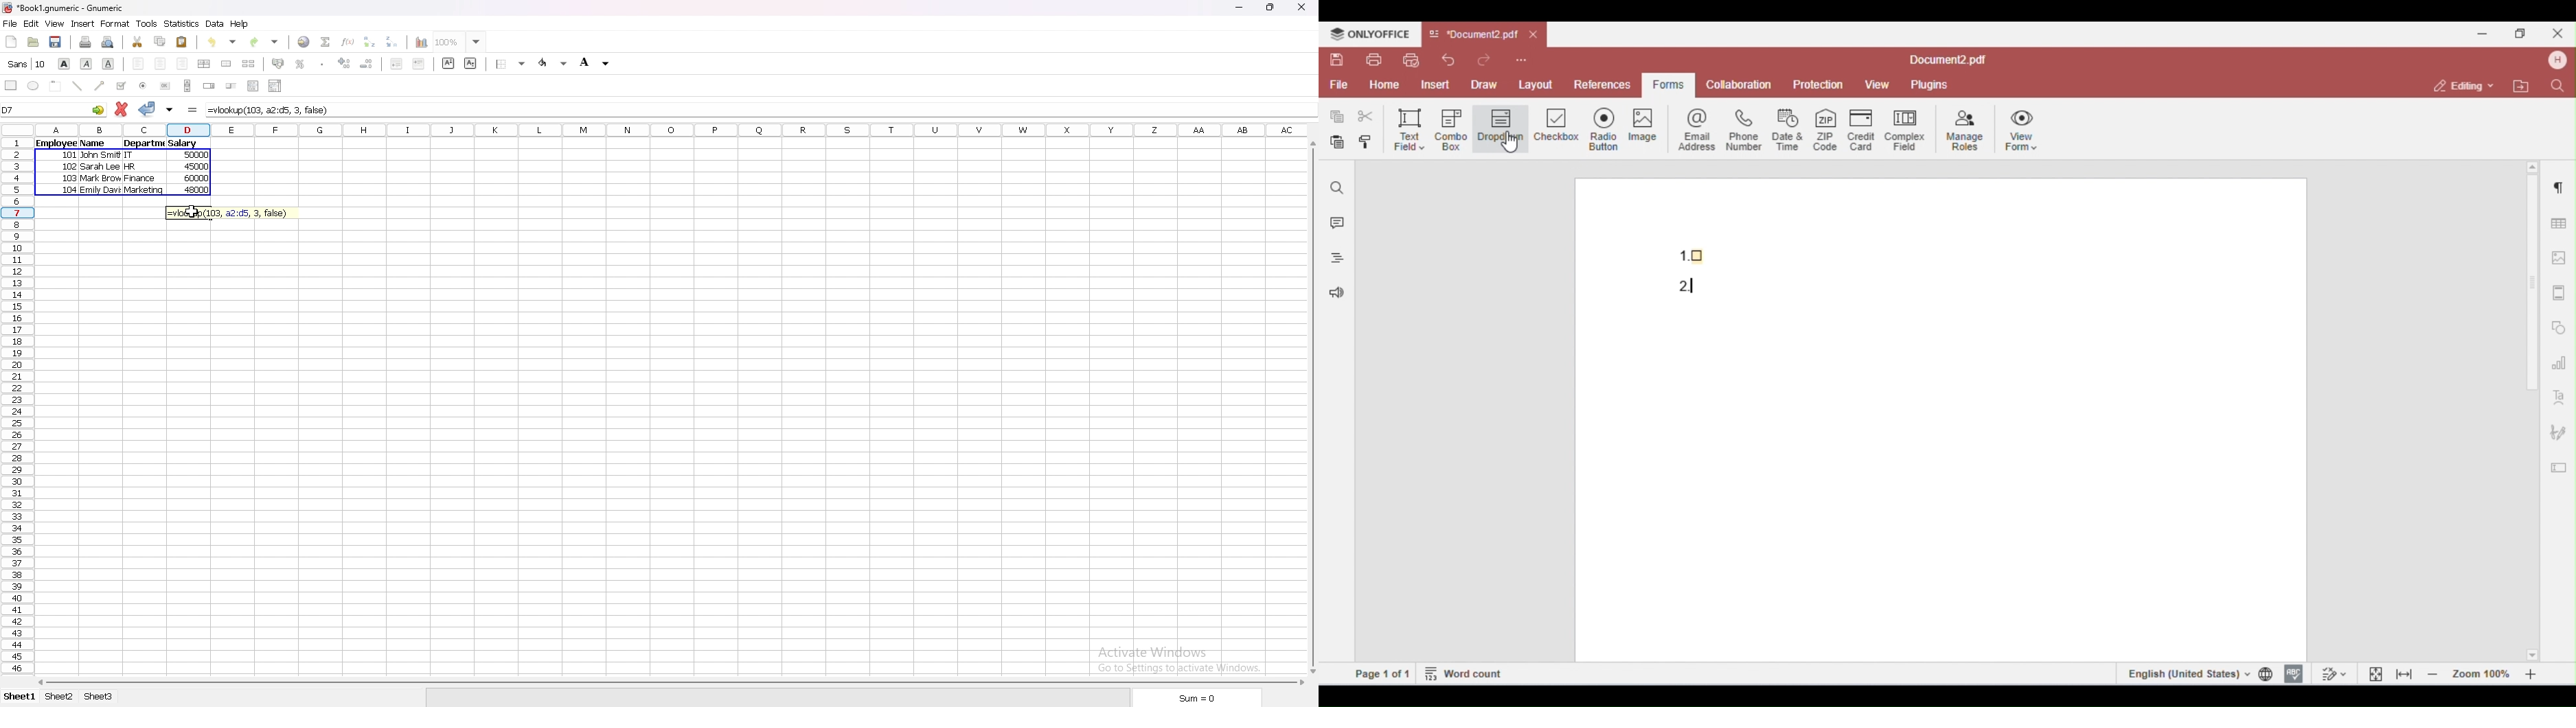  Describe the element at coordinates (115, 23) in the screenshot. I see `format` at that location.